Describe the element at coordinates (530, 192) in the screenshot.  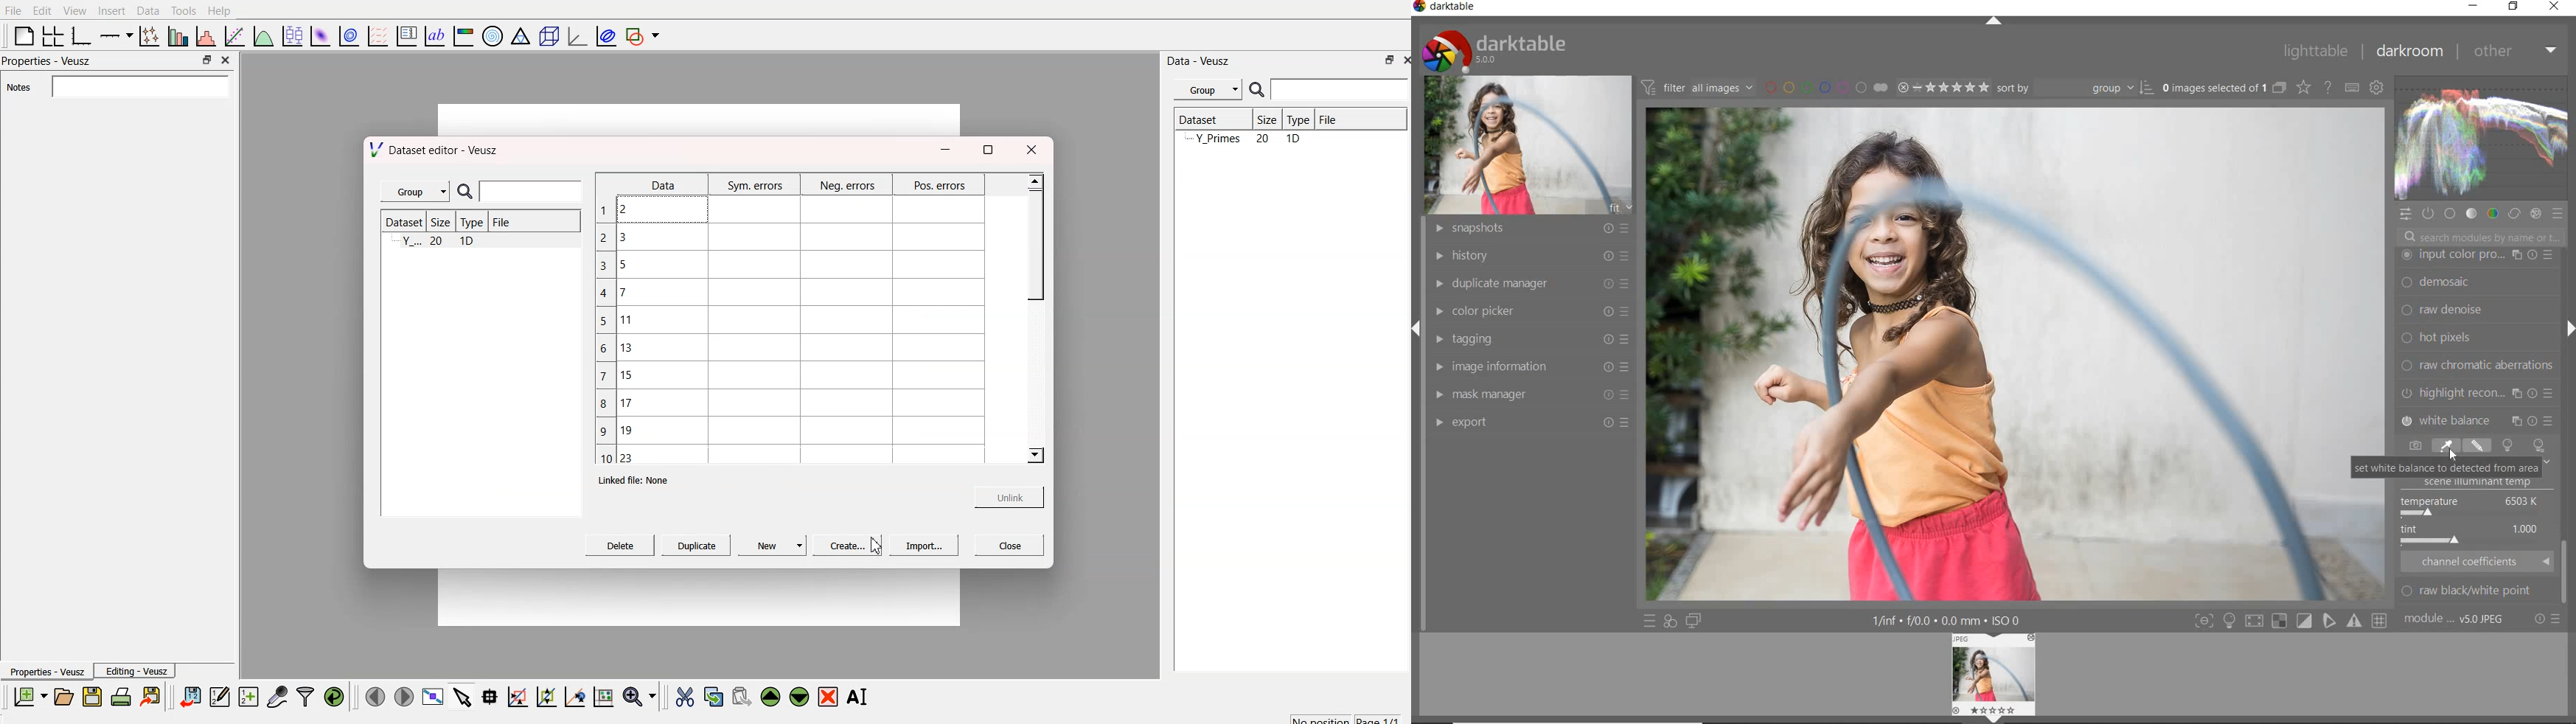
I see `search bar` at that location.